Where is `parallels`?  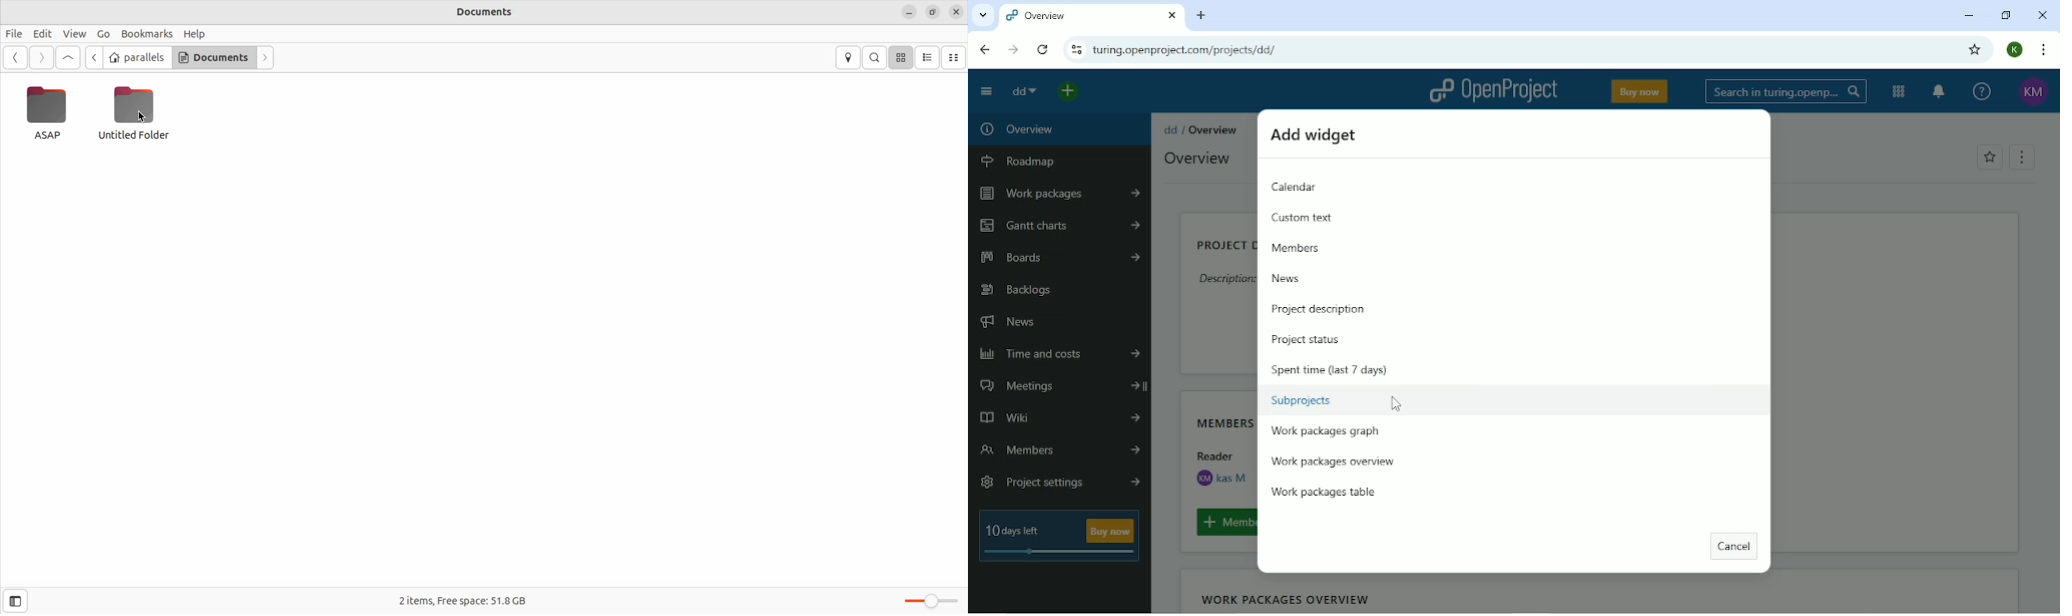 parallels is located at coordinates (137, 58).